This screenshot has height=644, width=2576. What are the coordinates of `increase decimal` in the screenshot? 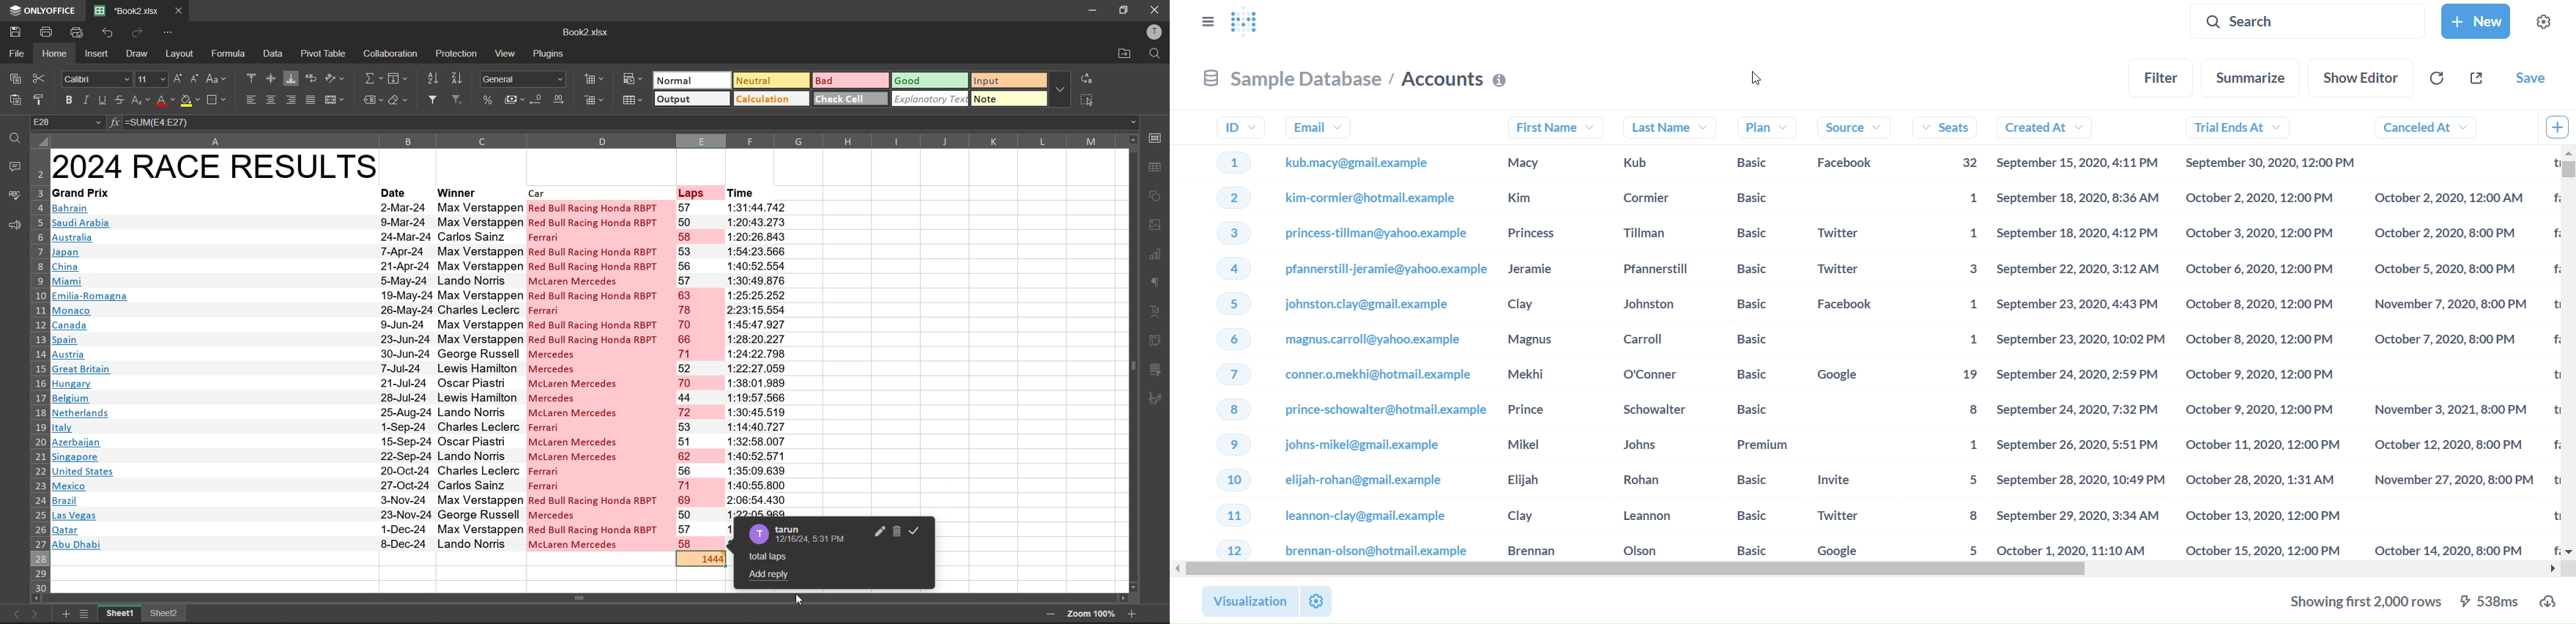 It's located at (563, 98).